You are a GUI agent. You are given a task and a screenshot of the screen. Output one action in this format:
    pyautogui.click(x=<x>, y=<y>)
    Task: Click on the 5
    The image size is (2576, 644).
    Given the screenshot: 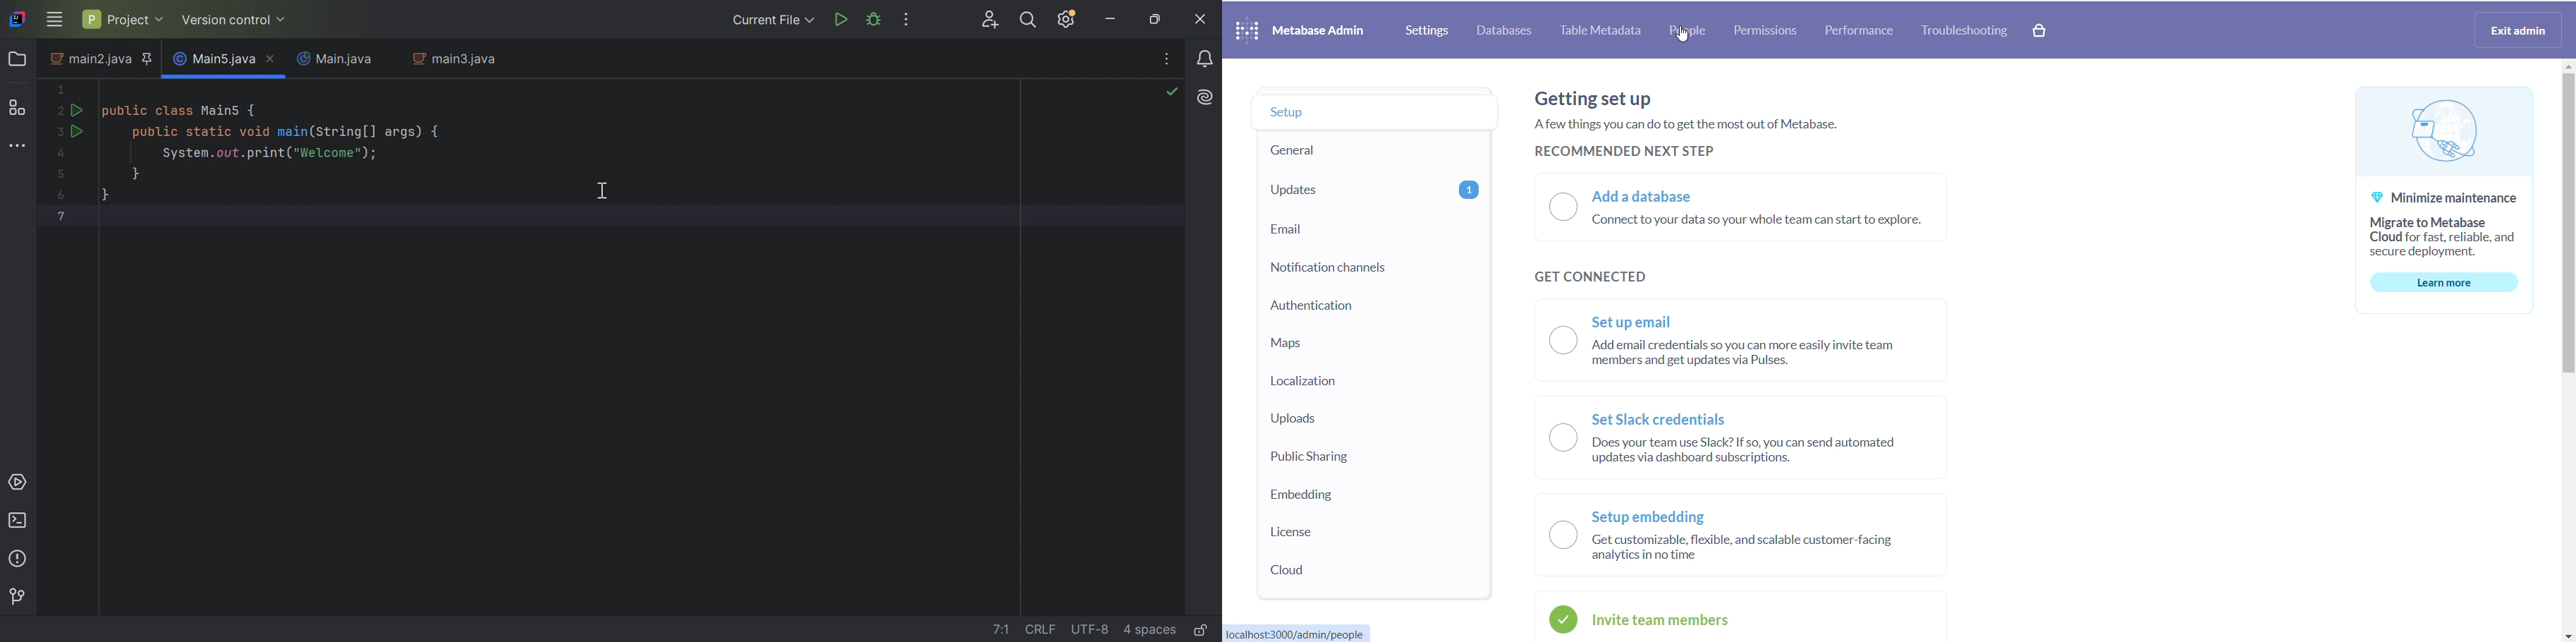 What is the action you would take?
    pyautogui.click(x=60, y=175)
    